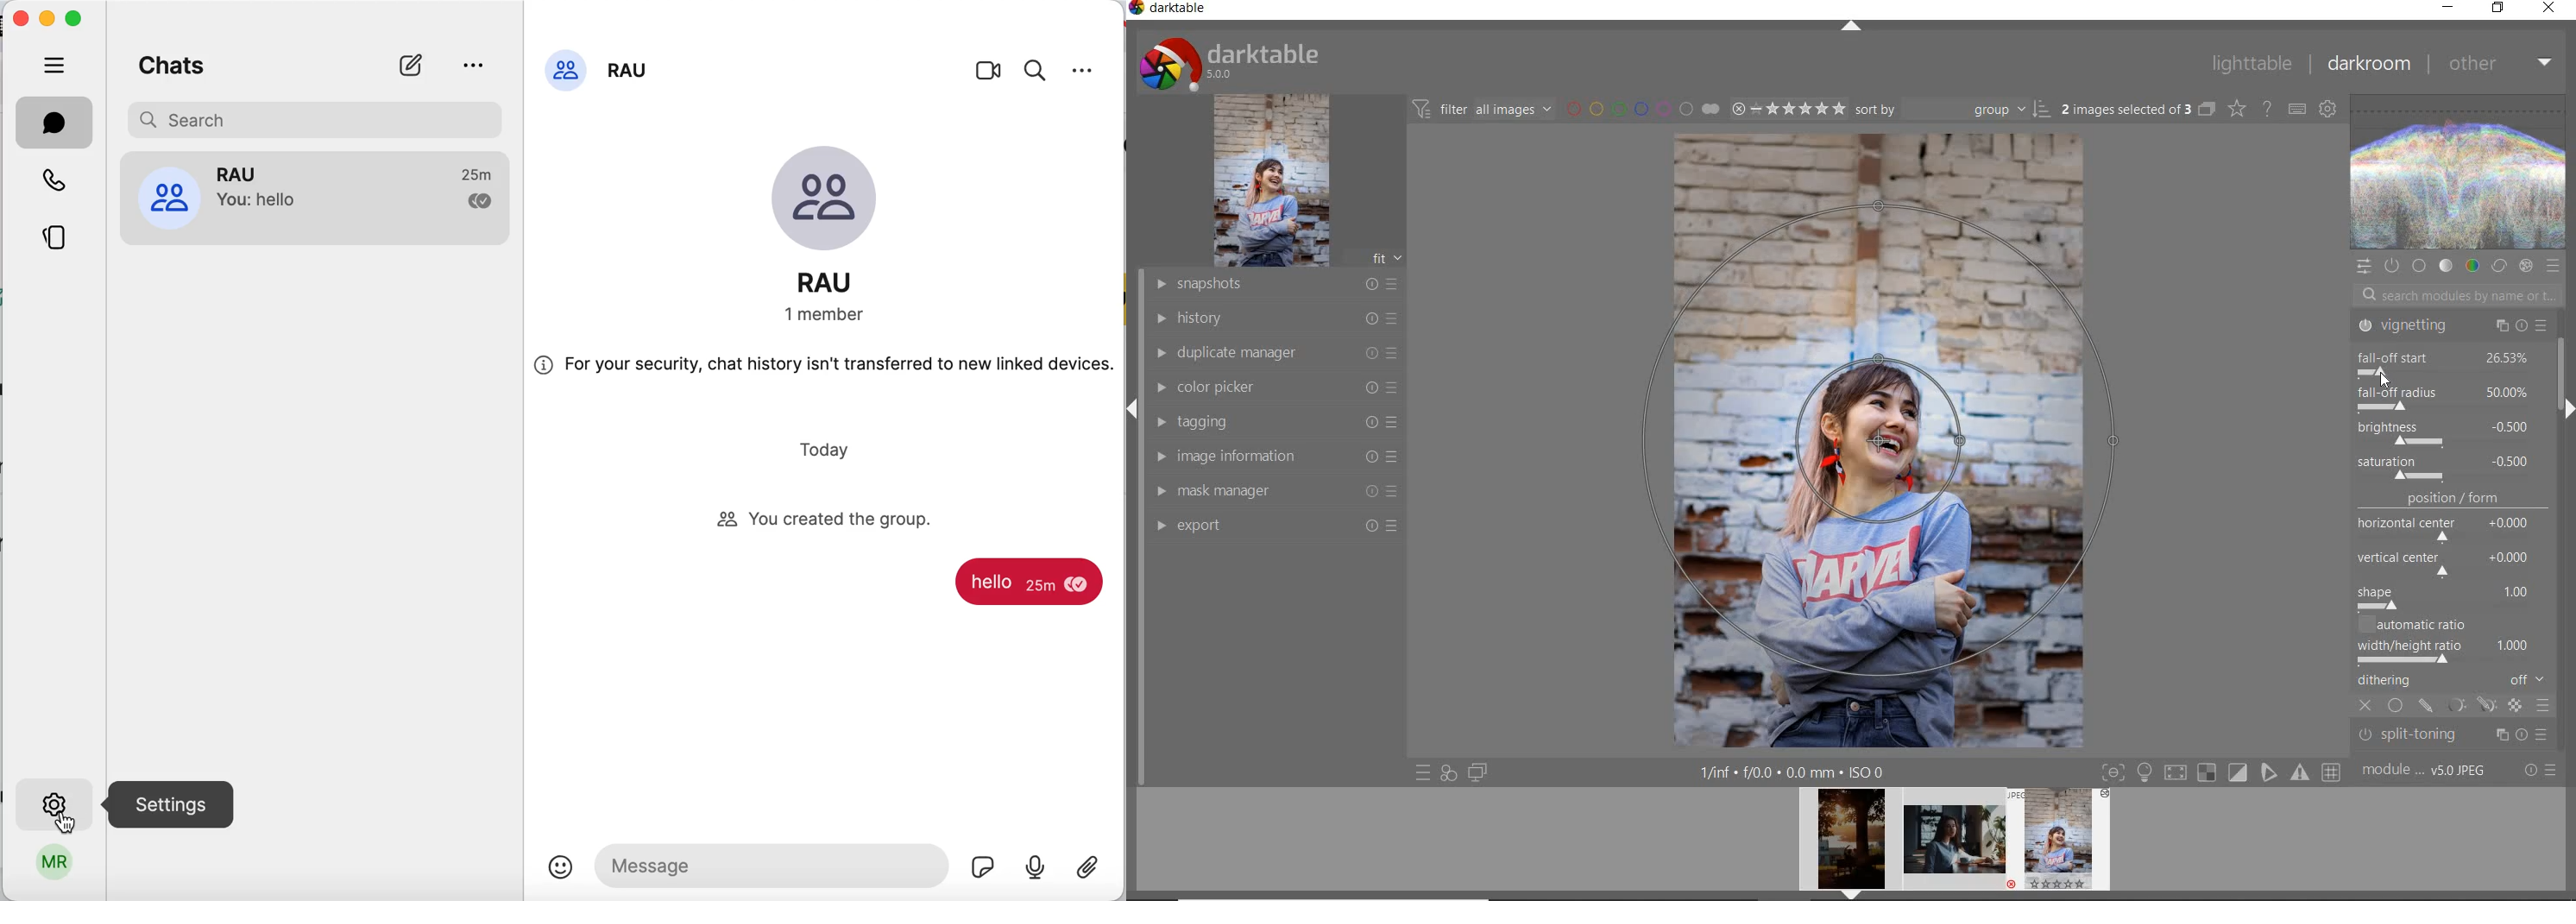 Image resolution: width=2576 pixels, height=924 pixels. What do you see at coordinates (168, 804) in the screenshot?
I see `settings sign` at bounding box center [168, 804].